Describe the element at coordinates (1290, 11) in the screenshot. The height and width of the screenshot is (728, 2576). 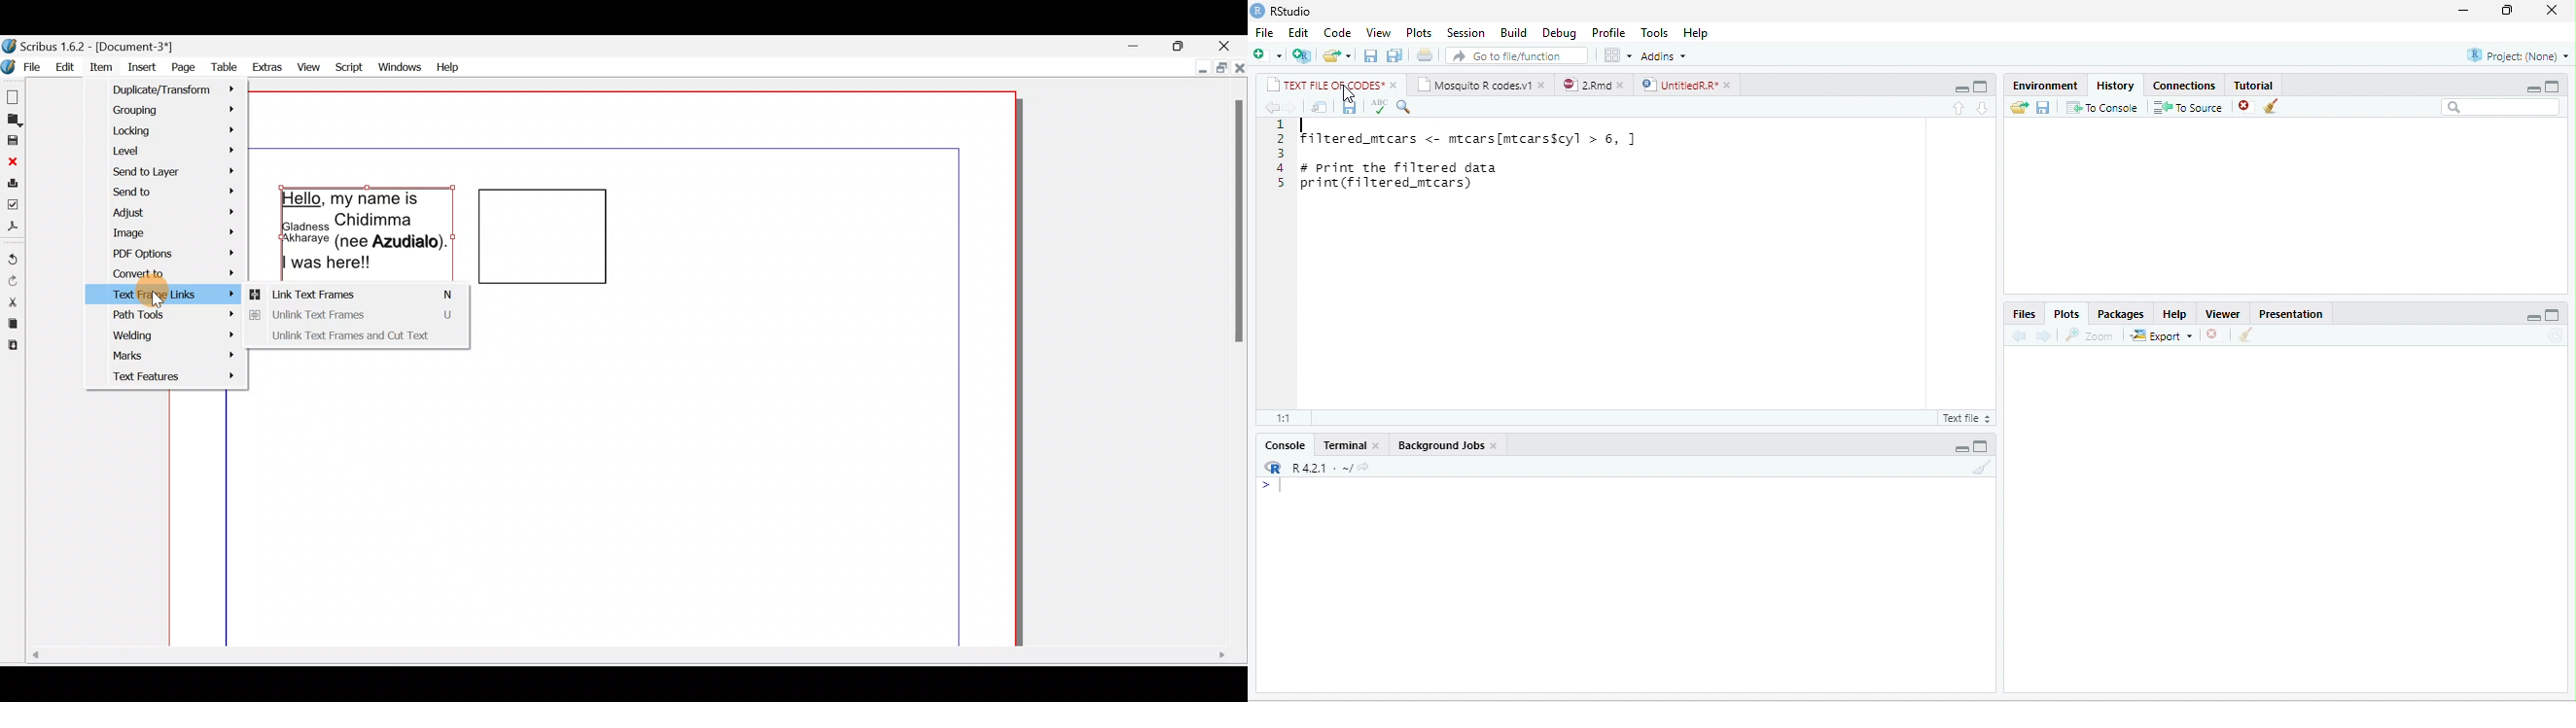
I see `RStudio` at that location.